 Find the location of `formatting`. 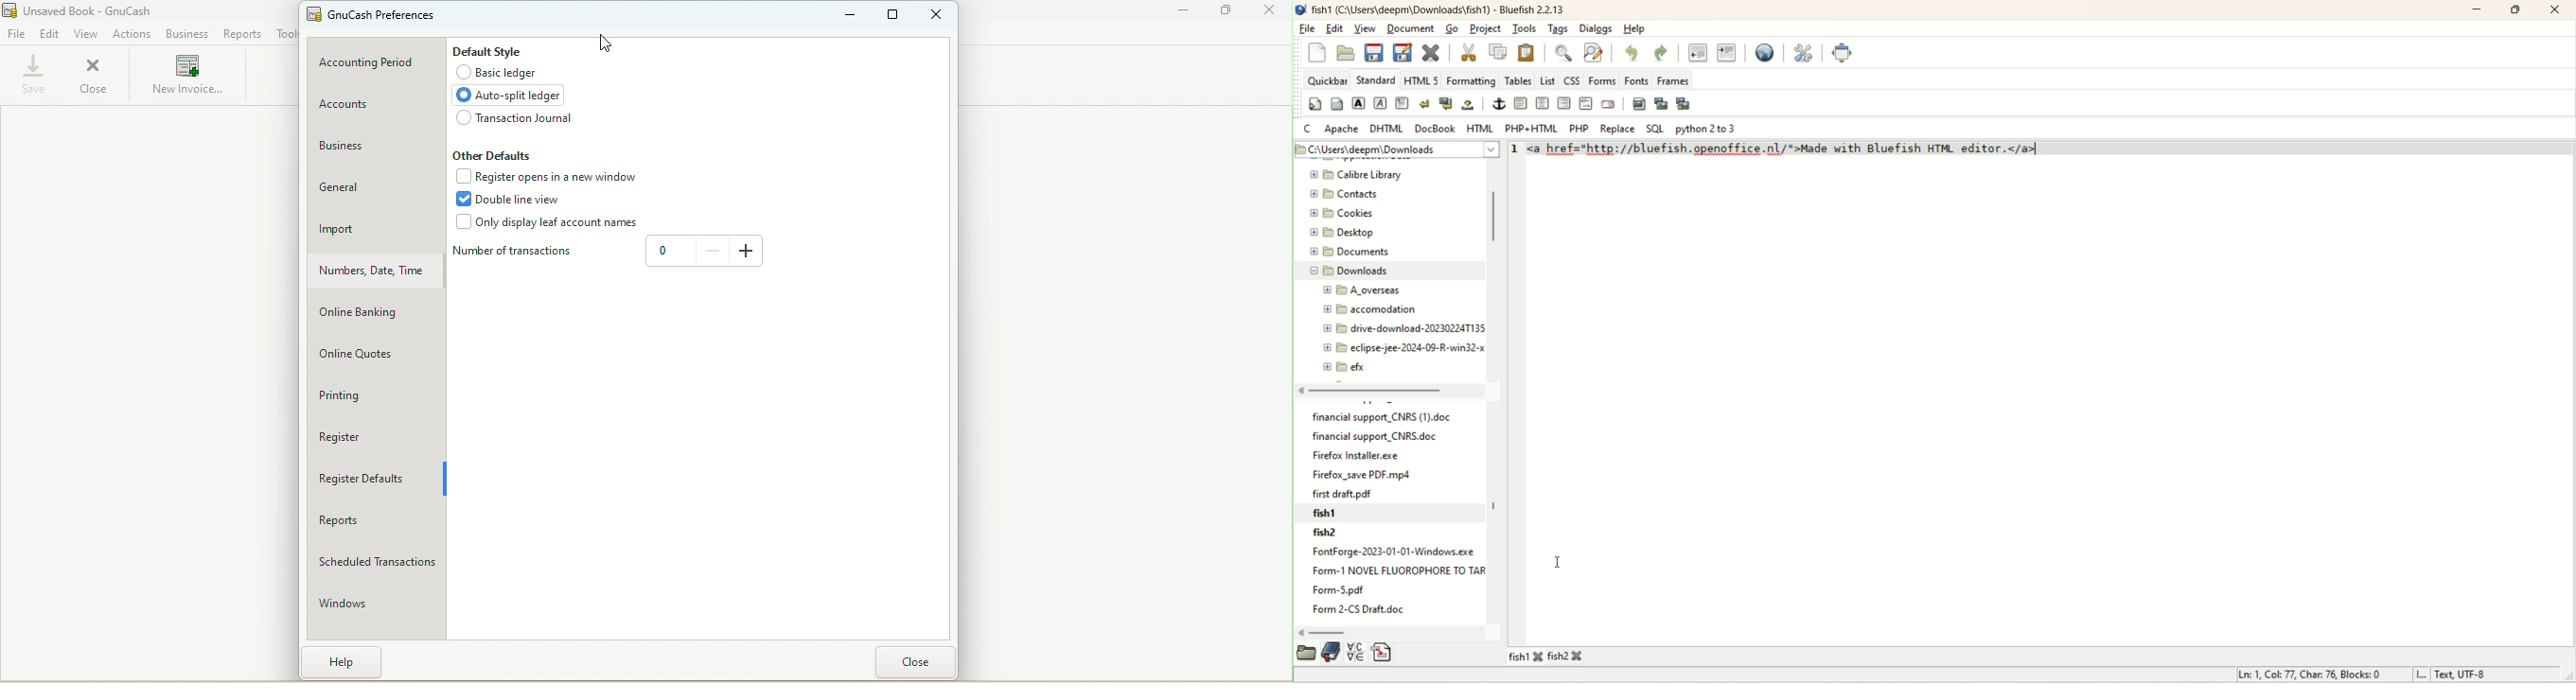

formatting is located at coordinates (1472, 81).